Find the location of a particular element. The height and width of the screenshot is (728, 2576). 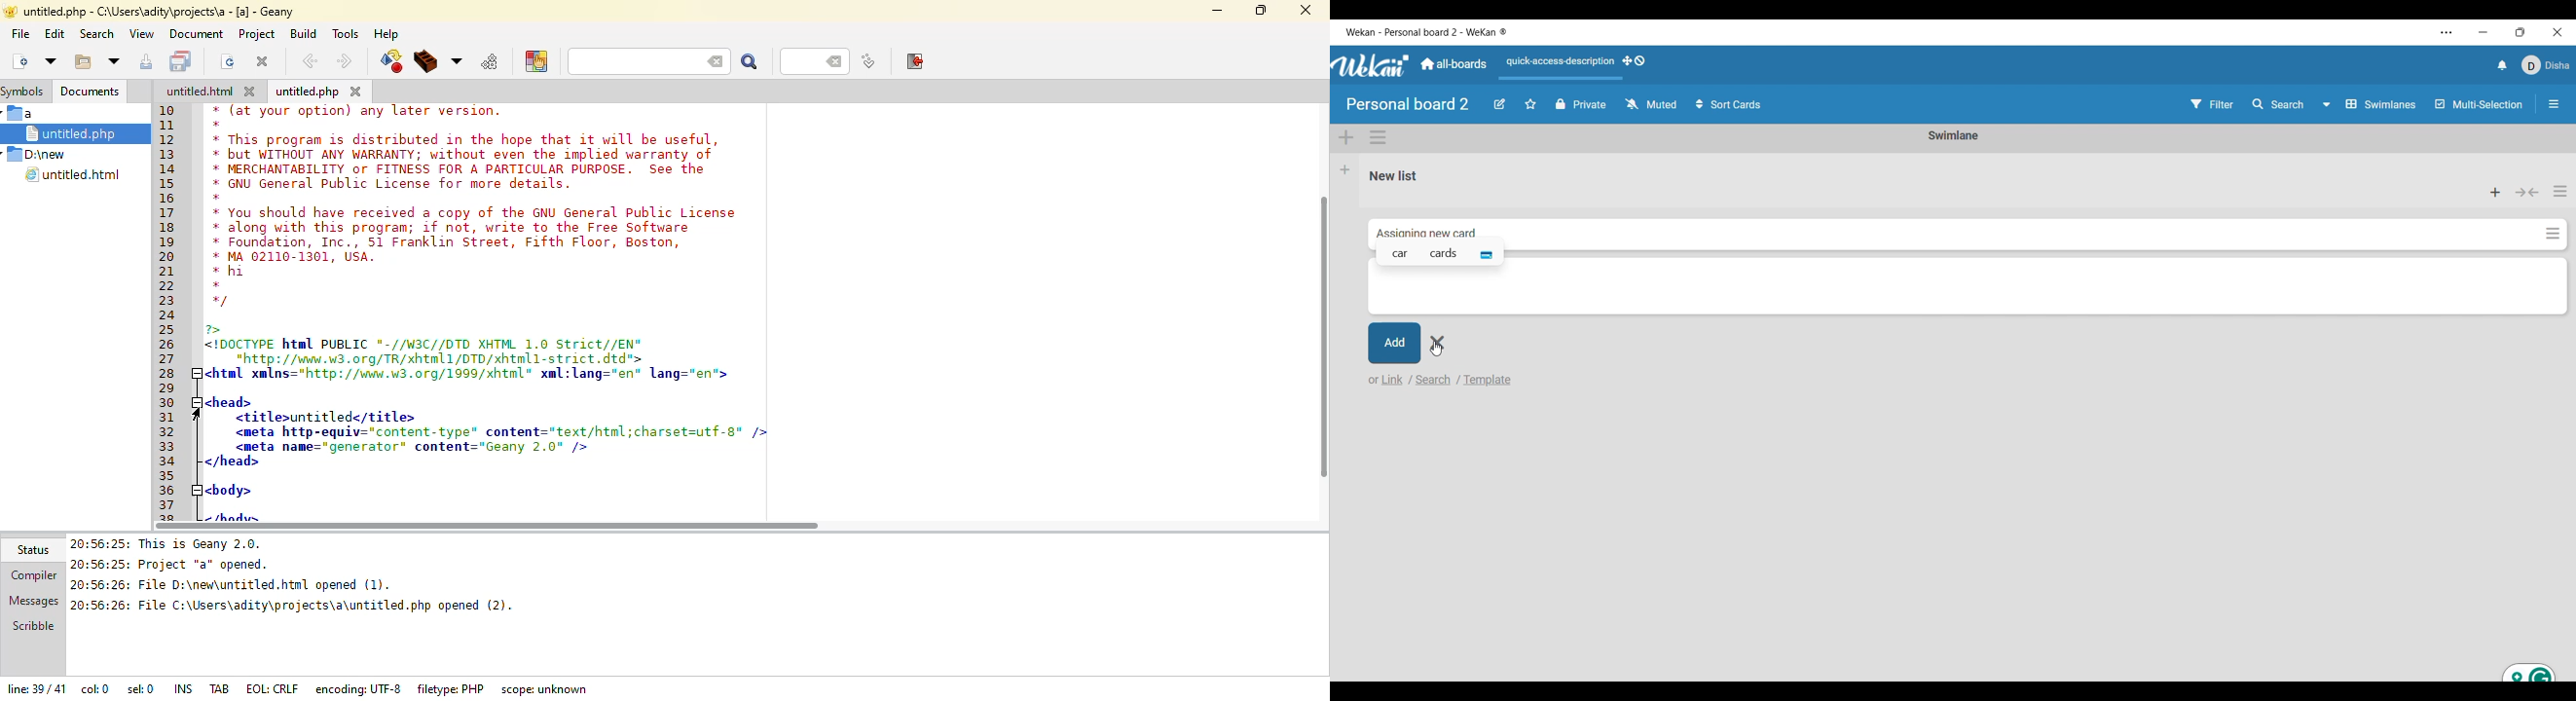

Add inputs made is located at coordinates (1393, 341).